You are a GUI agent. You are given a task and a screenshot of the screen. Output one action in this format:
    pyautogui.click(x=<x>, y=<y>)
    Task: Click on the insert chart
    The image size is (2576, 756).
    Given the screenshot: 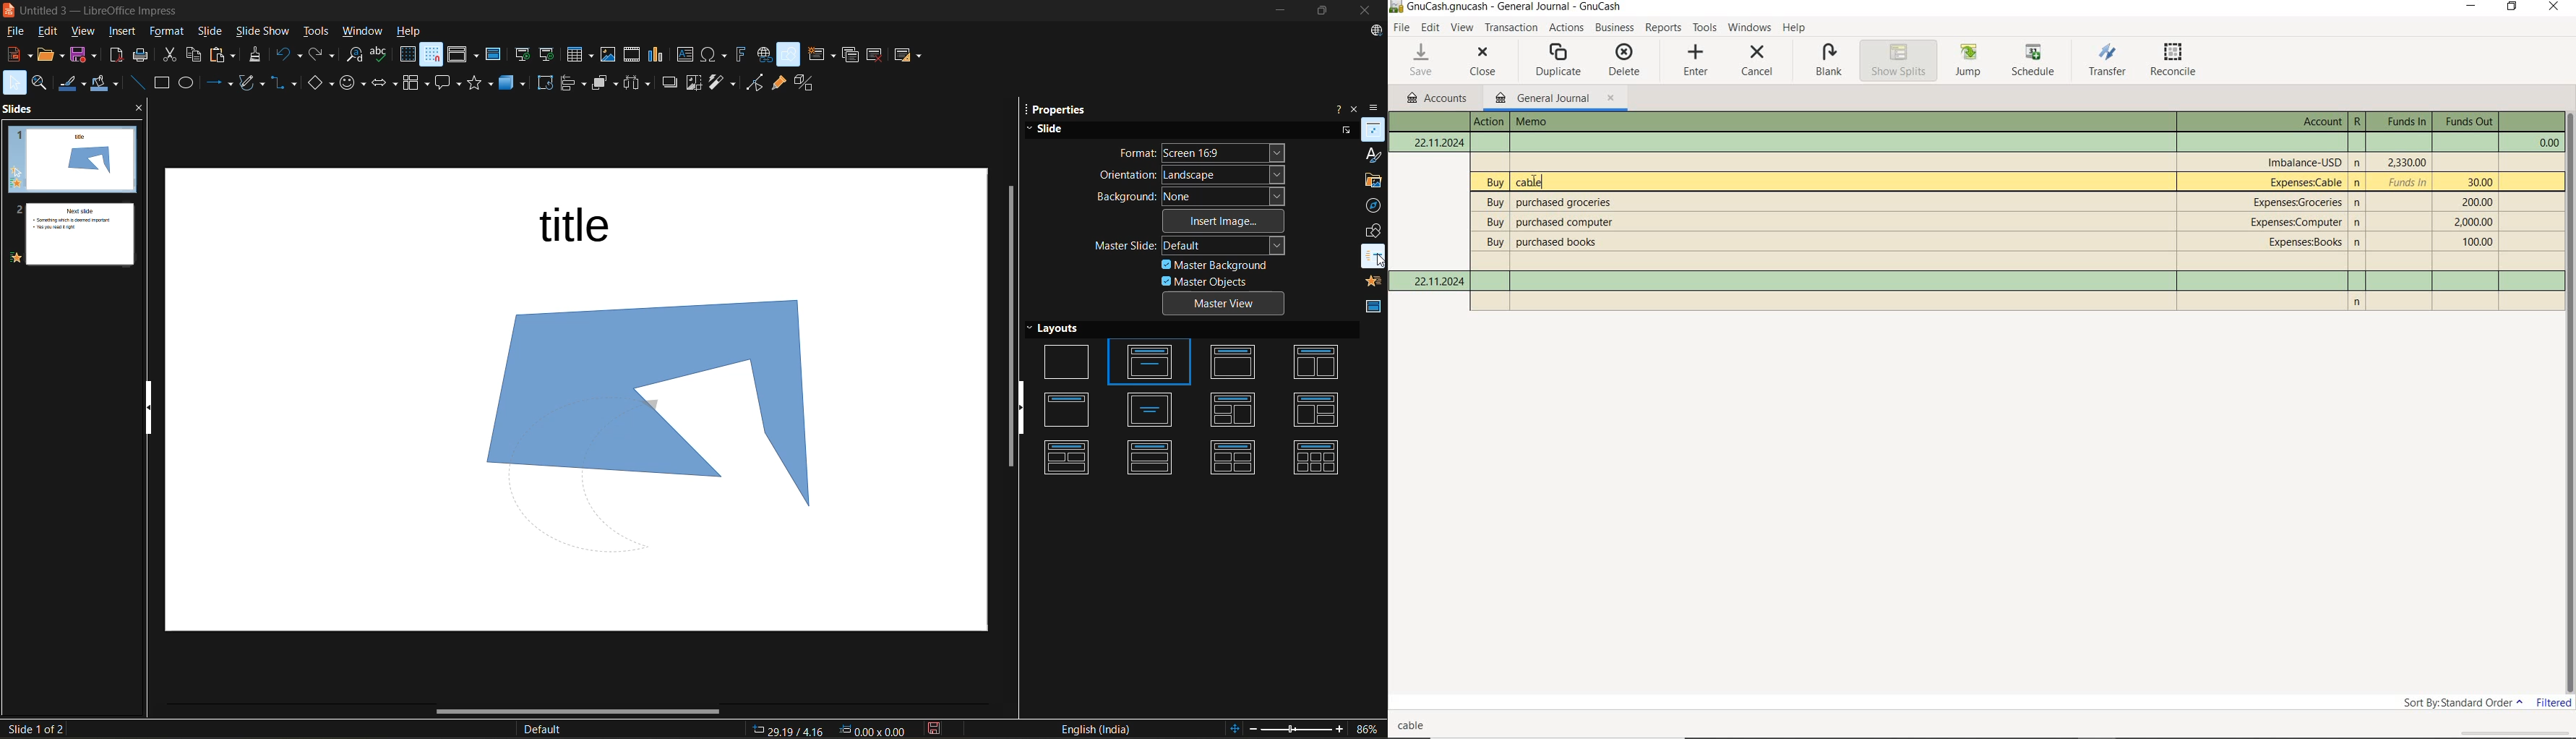 What is the action you would take?
    pyautogui.click(x=661, y=56)
    